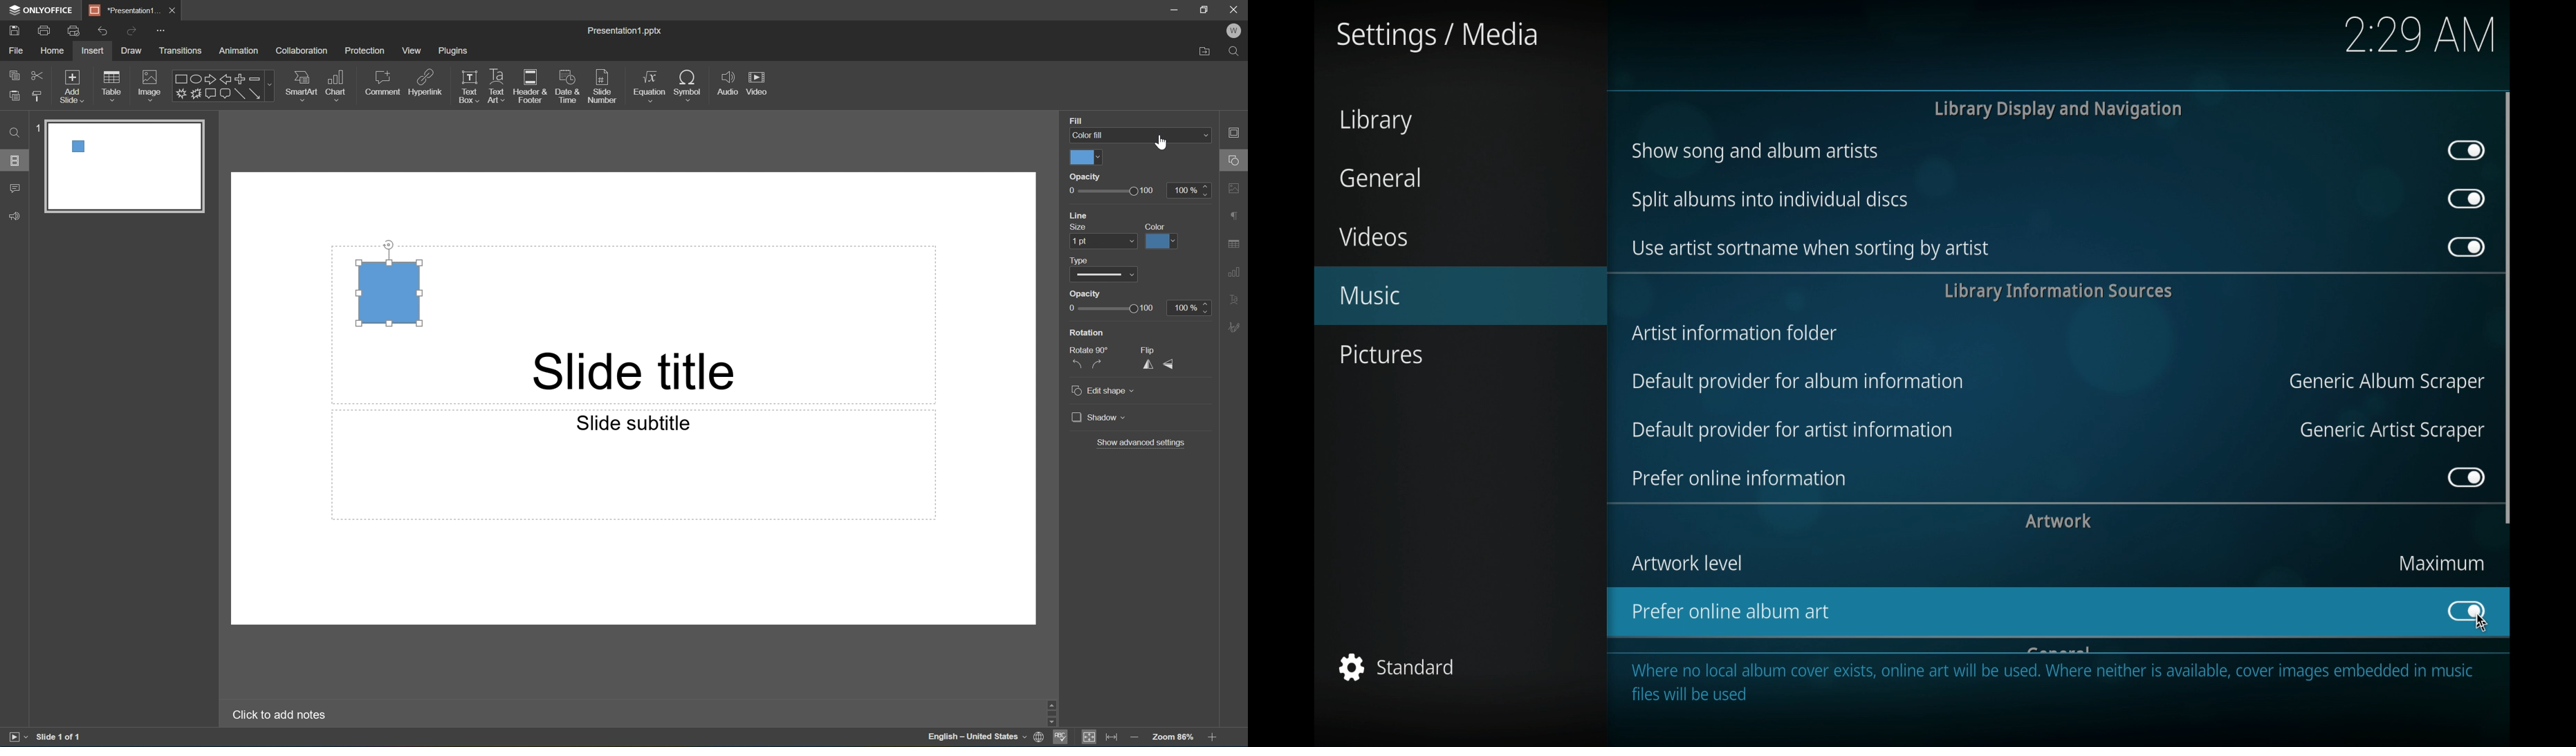 The height and width of the screenshot is (756, 2576). What do you see at coordinates (1077, 364) in the screenshot?
I see `Rotate 90° counterclockwise` at bounding box center [1077, 364].